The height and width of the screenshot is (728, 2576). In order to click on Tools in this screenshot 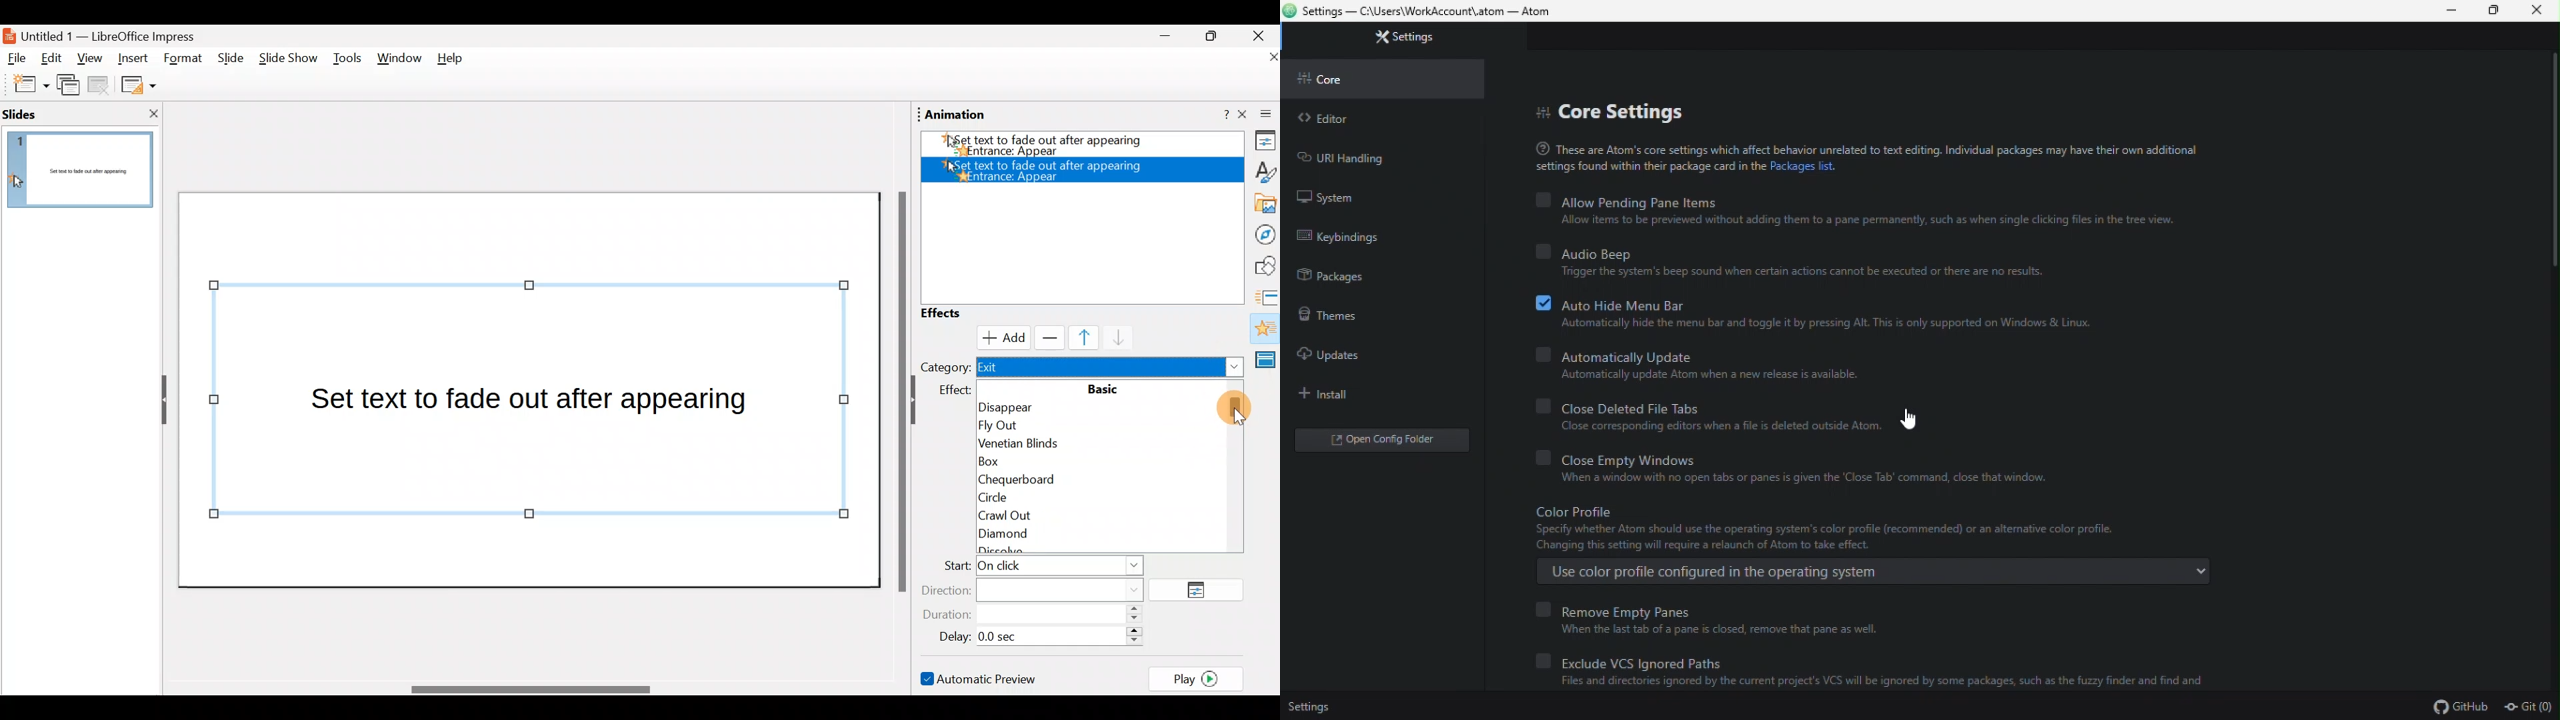, I will do `click(347, 61)`.